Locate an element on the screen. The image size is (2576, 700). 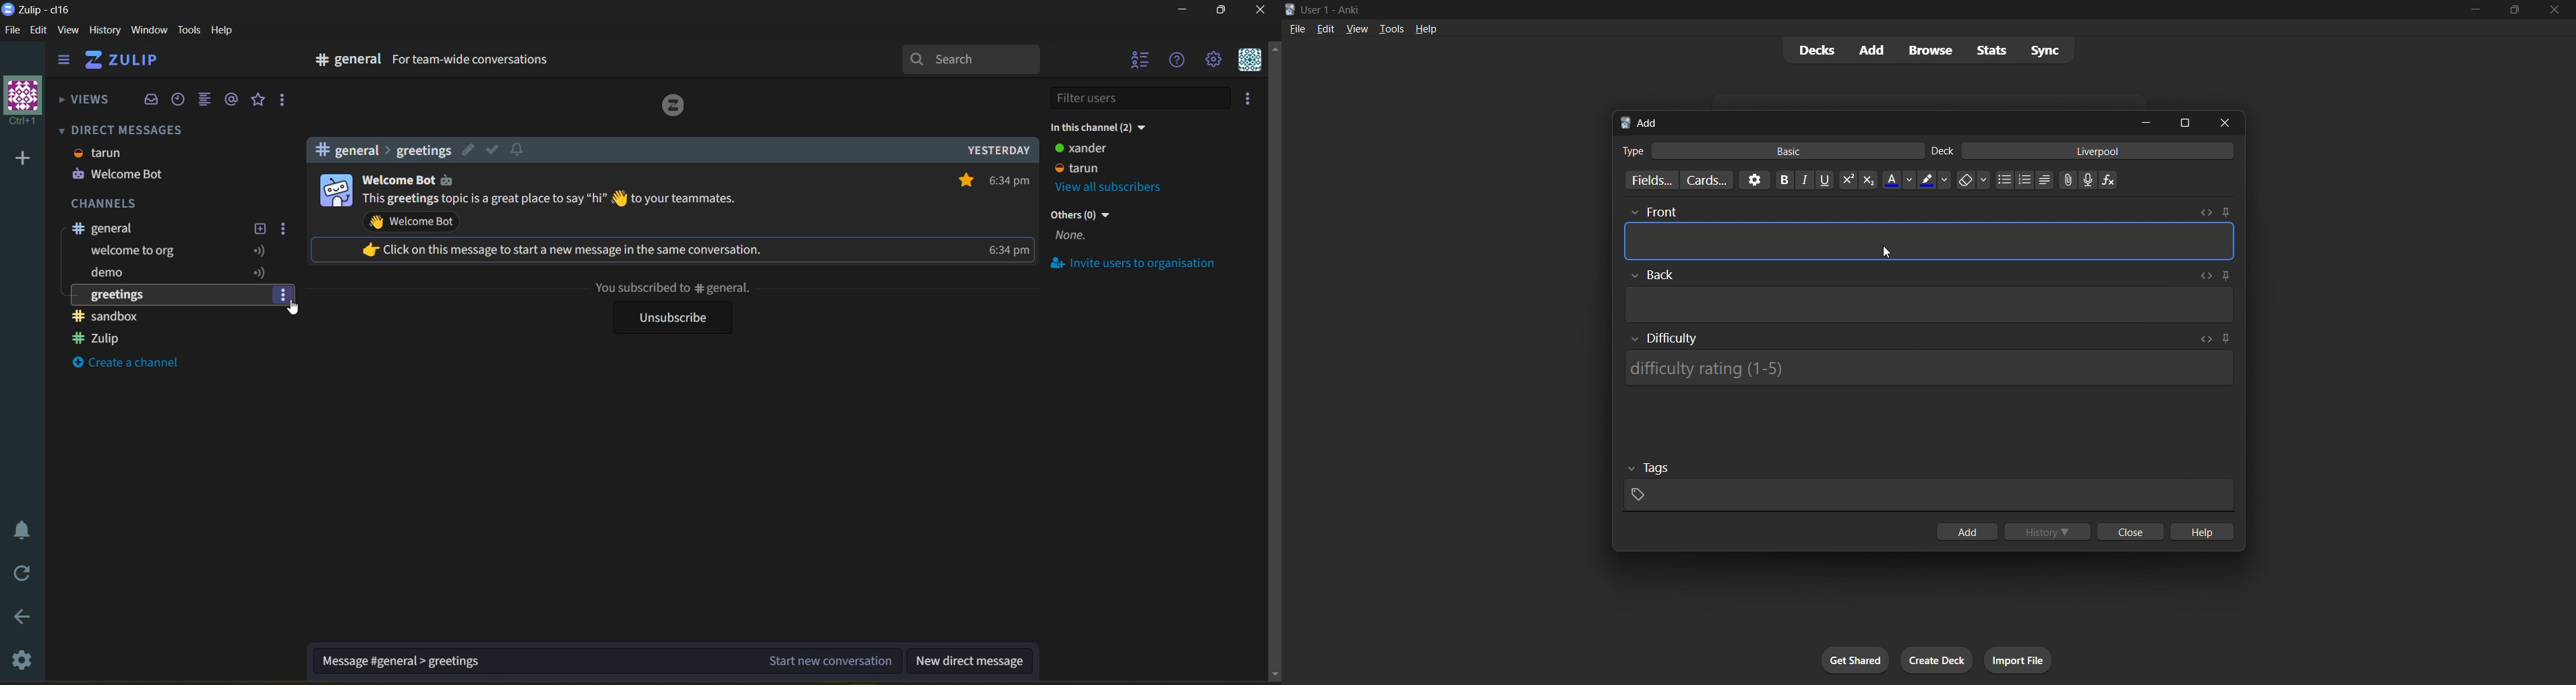
star is located at coordinates (963, 179).